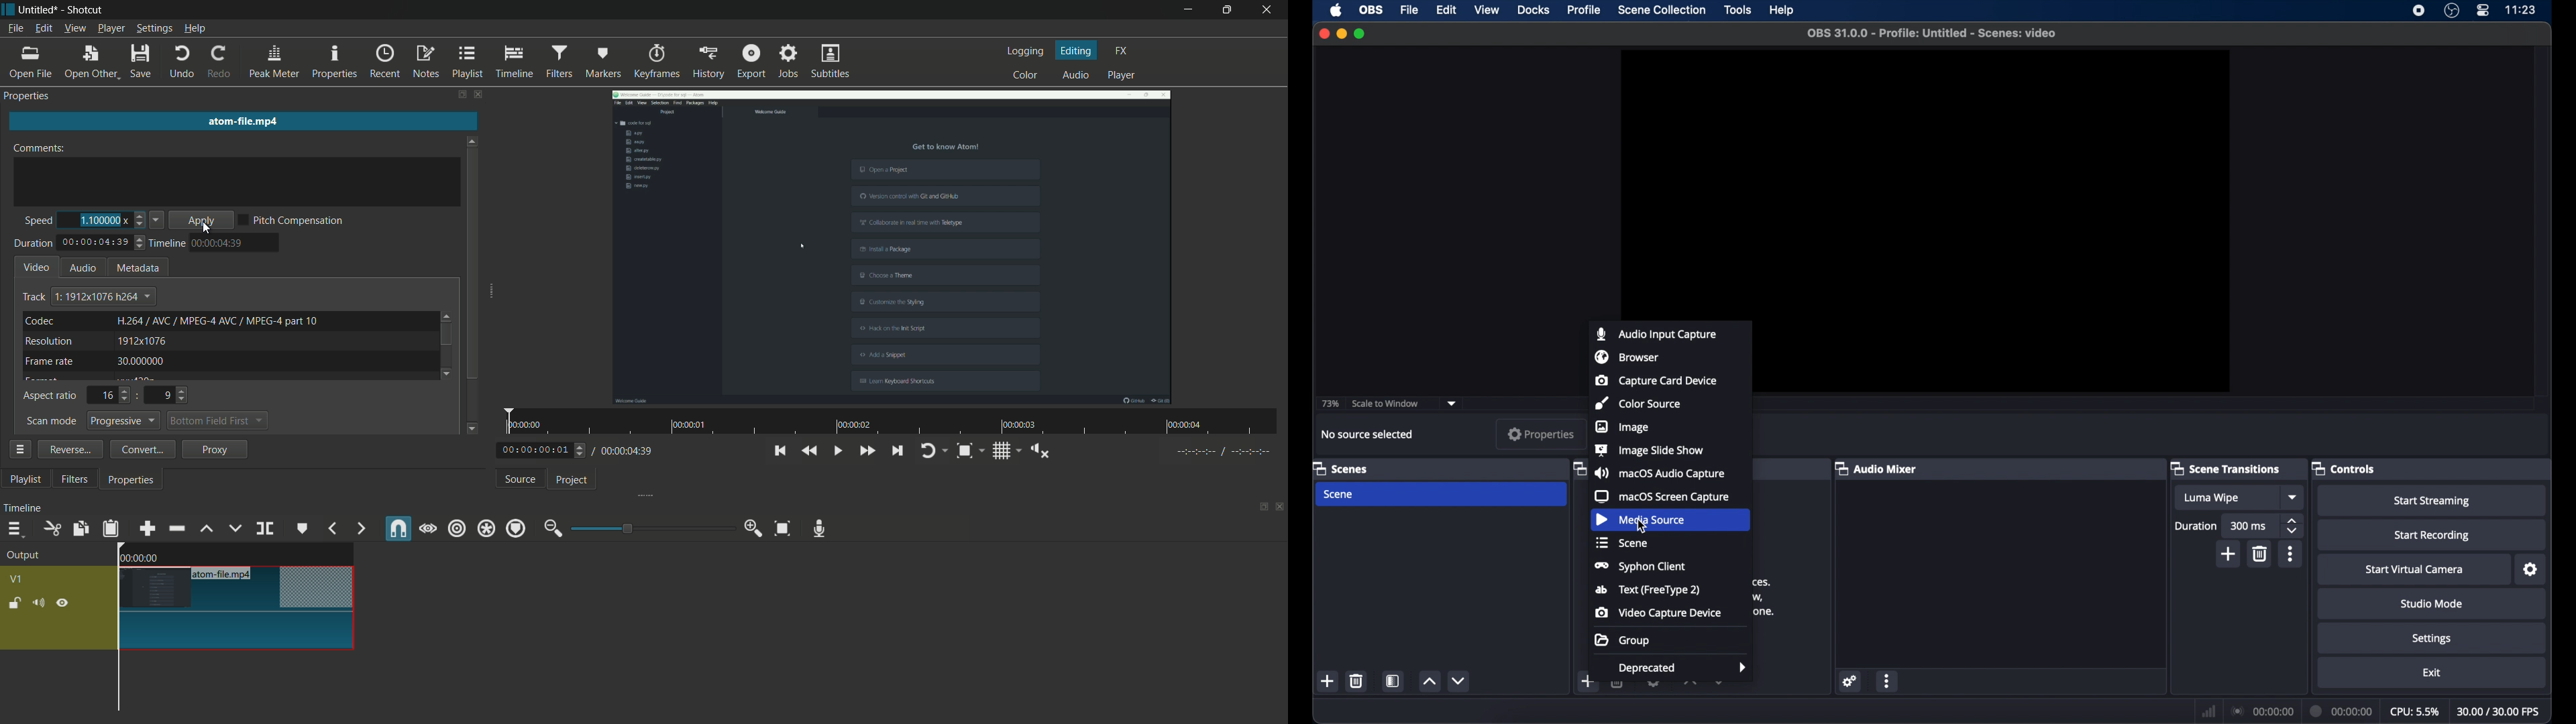  I want to click on netwrok, so click(2208, 712).